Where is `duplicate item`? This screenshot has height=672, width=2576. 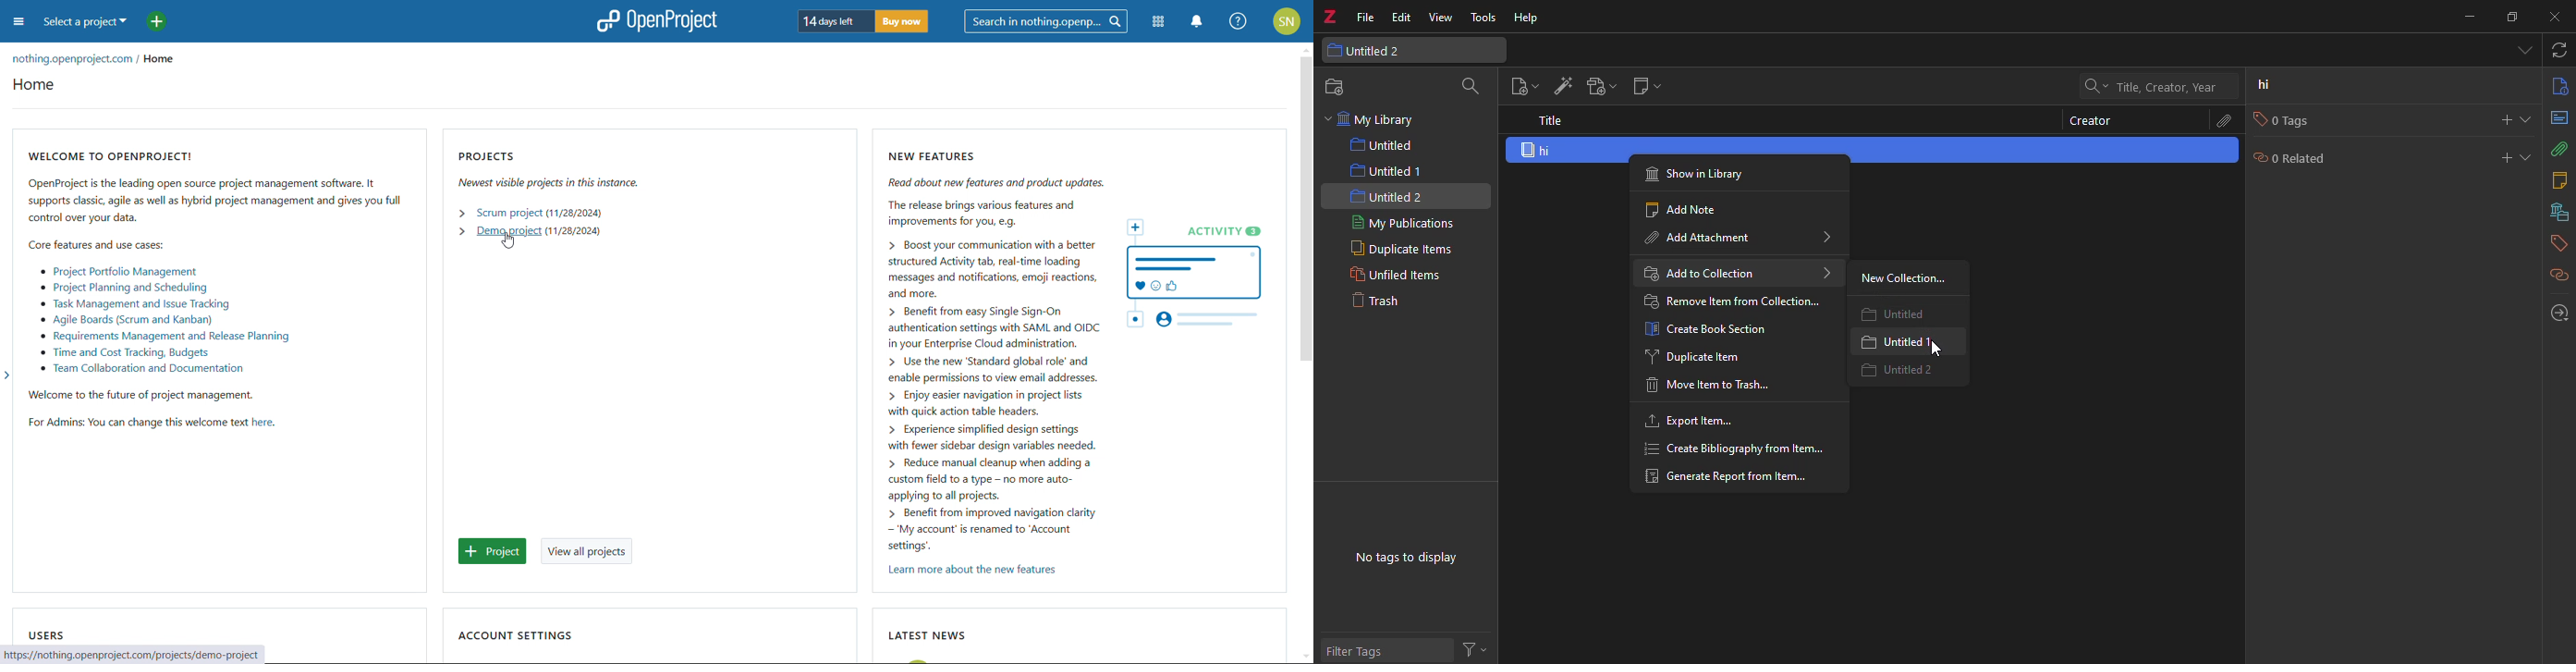 duplicate item is located at coordinates (1698, 357).